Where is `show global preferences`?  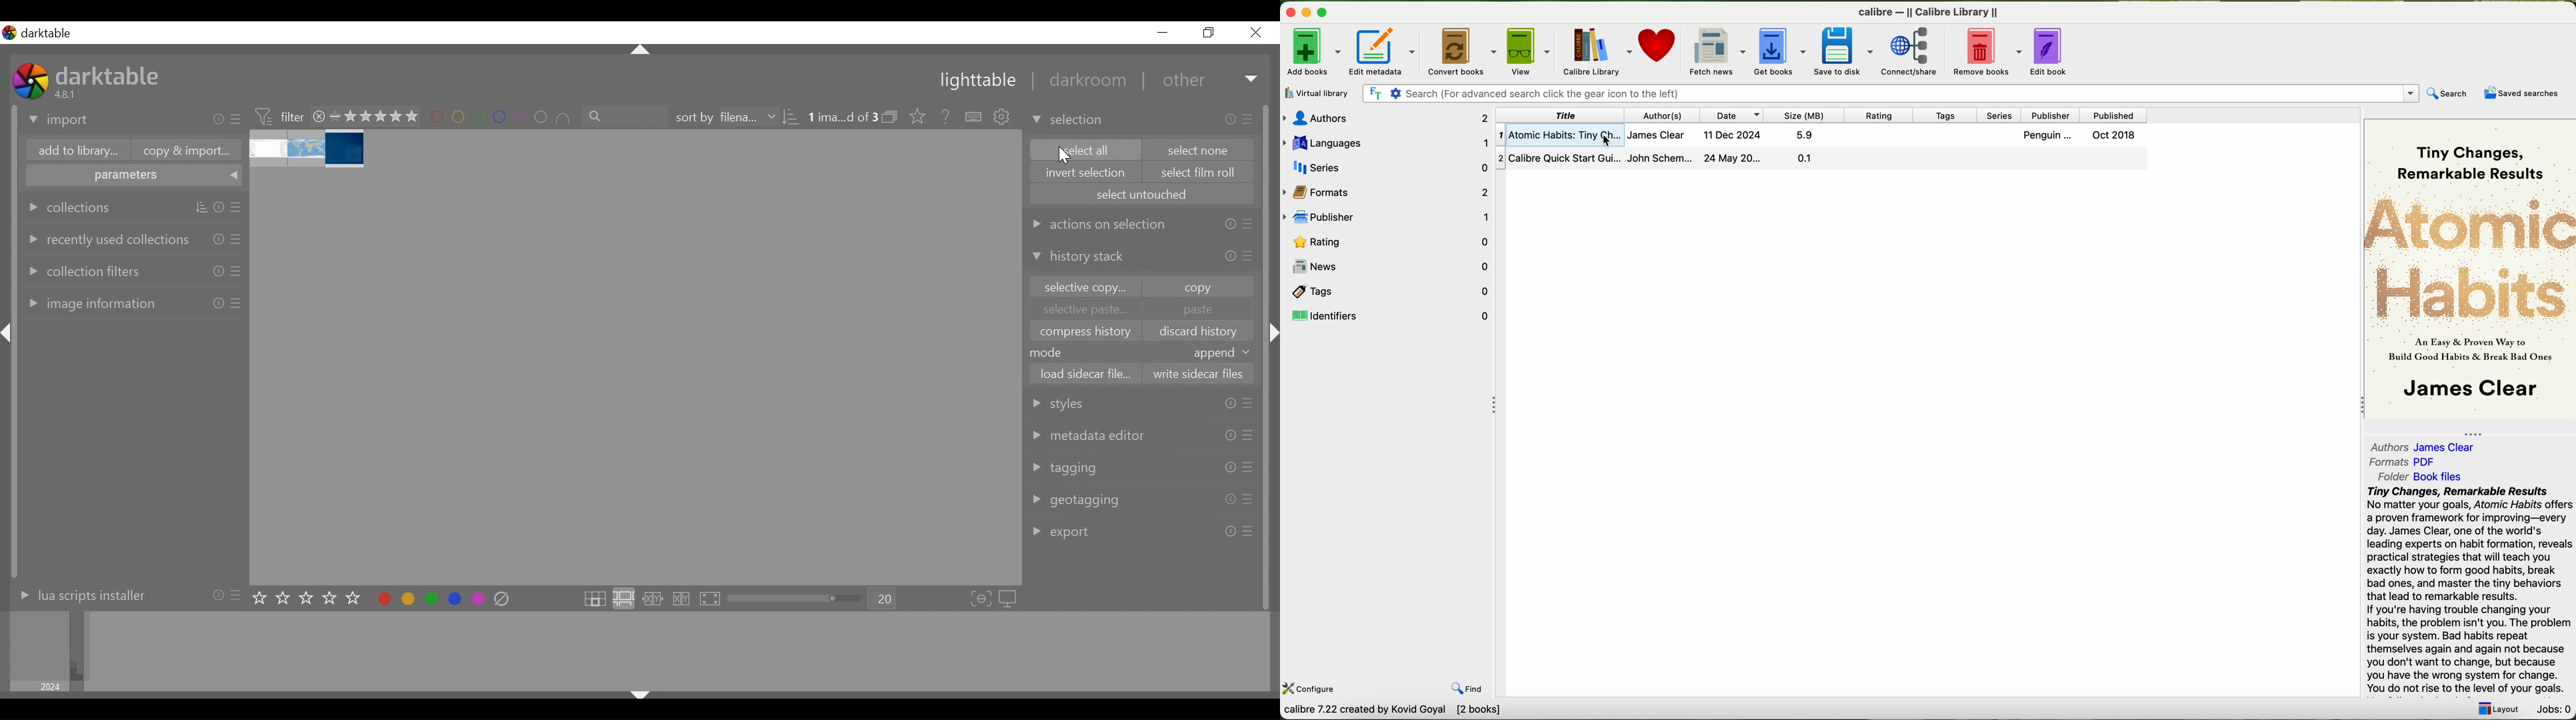 show global preferences is located at coordinates (1003, 118).